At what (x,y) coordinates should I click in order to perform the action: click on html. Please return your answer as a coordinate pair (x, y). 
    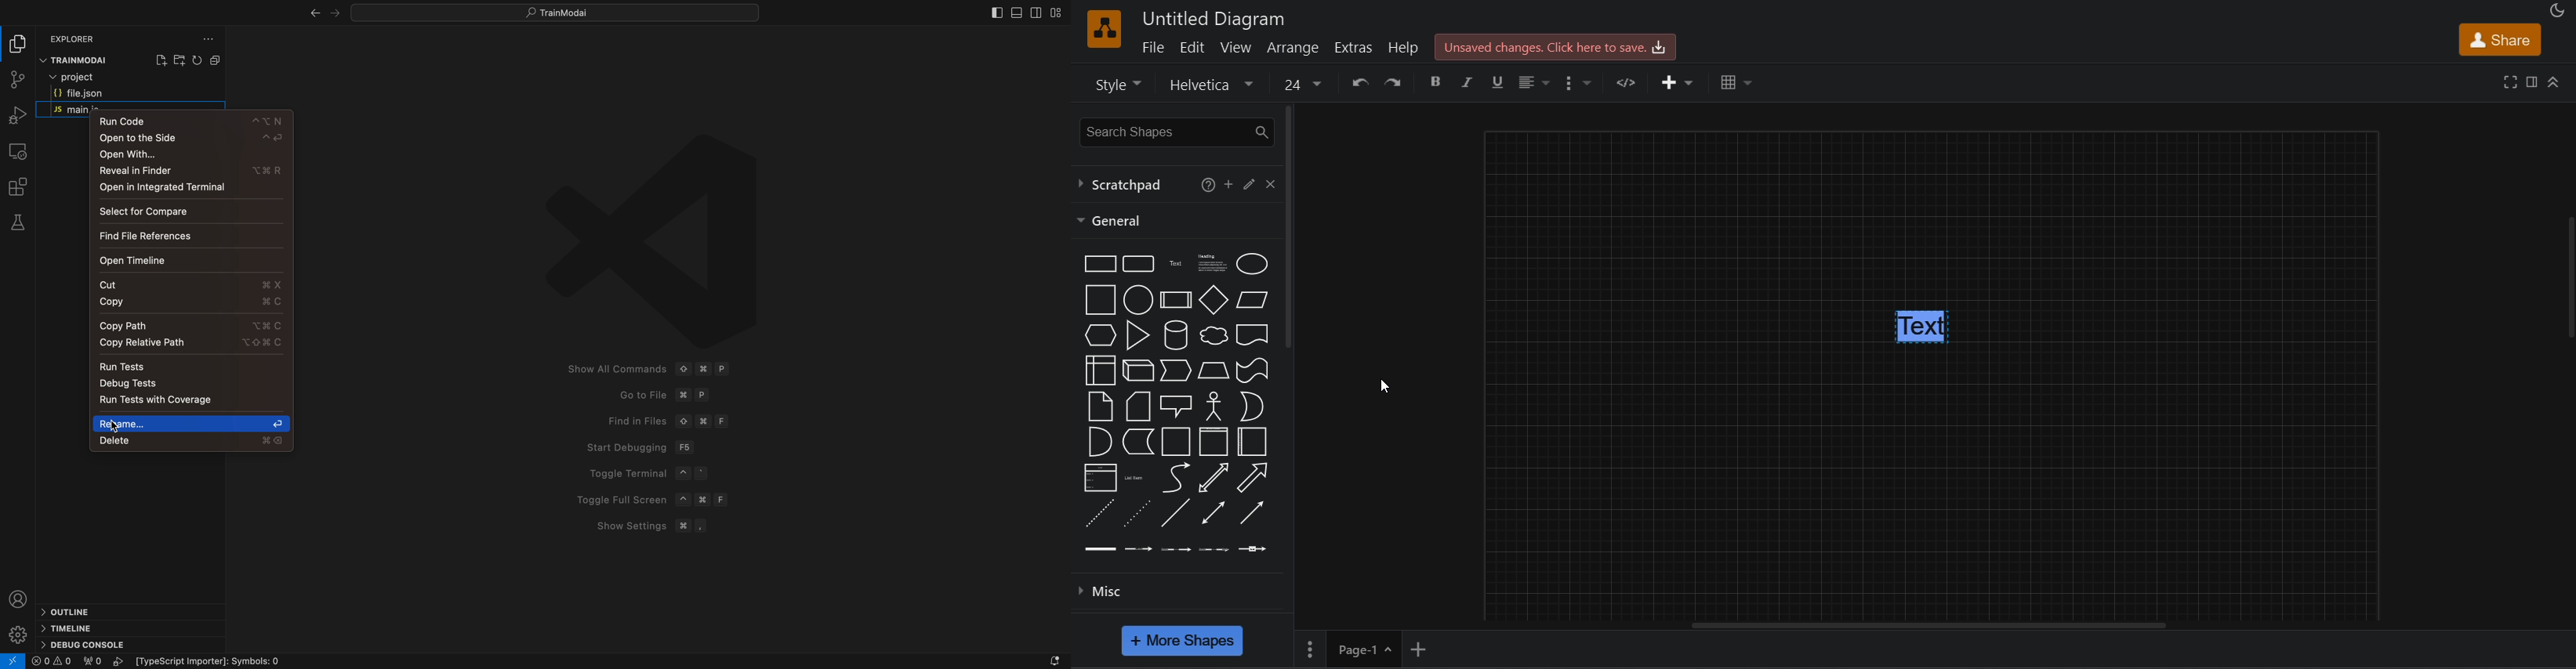
    Looking at the image, I should click on (1629, 81).